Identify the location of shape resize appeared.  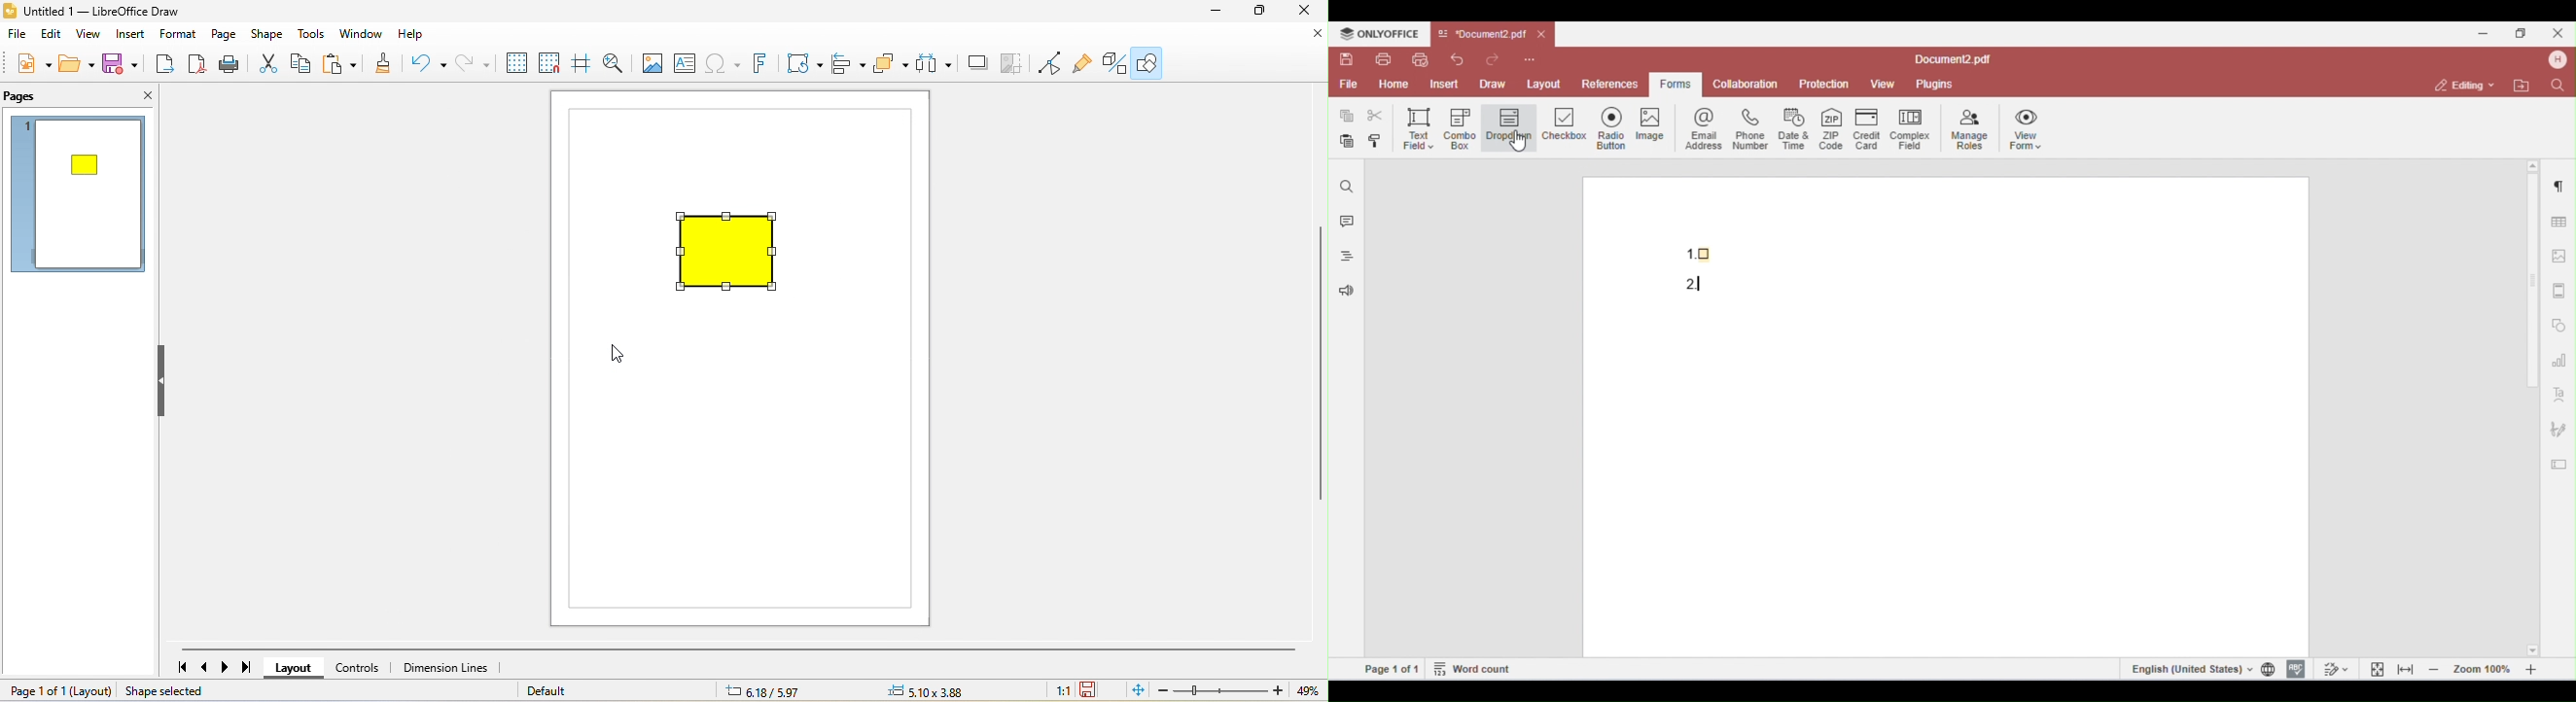
(81, 162).